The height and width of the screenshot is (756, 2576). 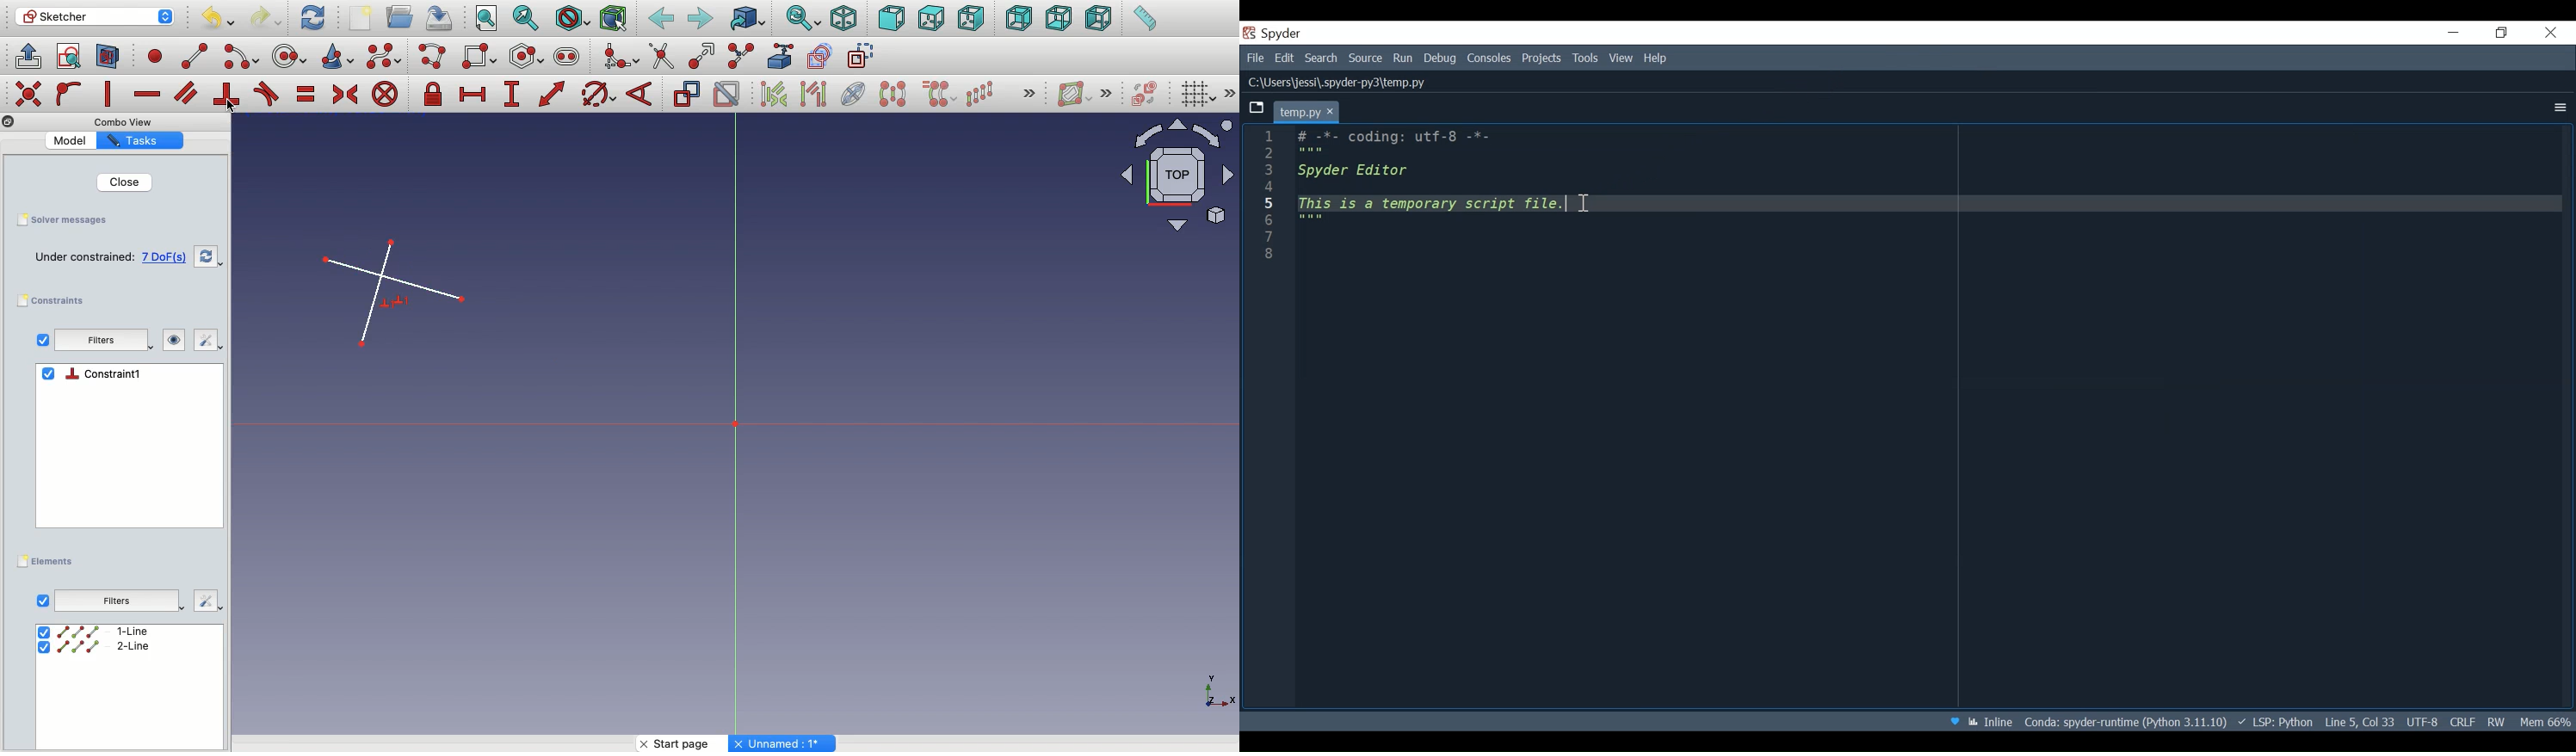 I want to click on Right, so click(x=972, y=20).